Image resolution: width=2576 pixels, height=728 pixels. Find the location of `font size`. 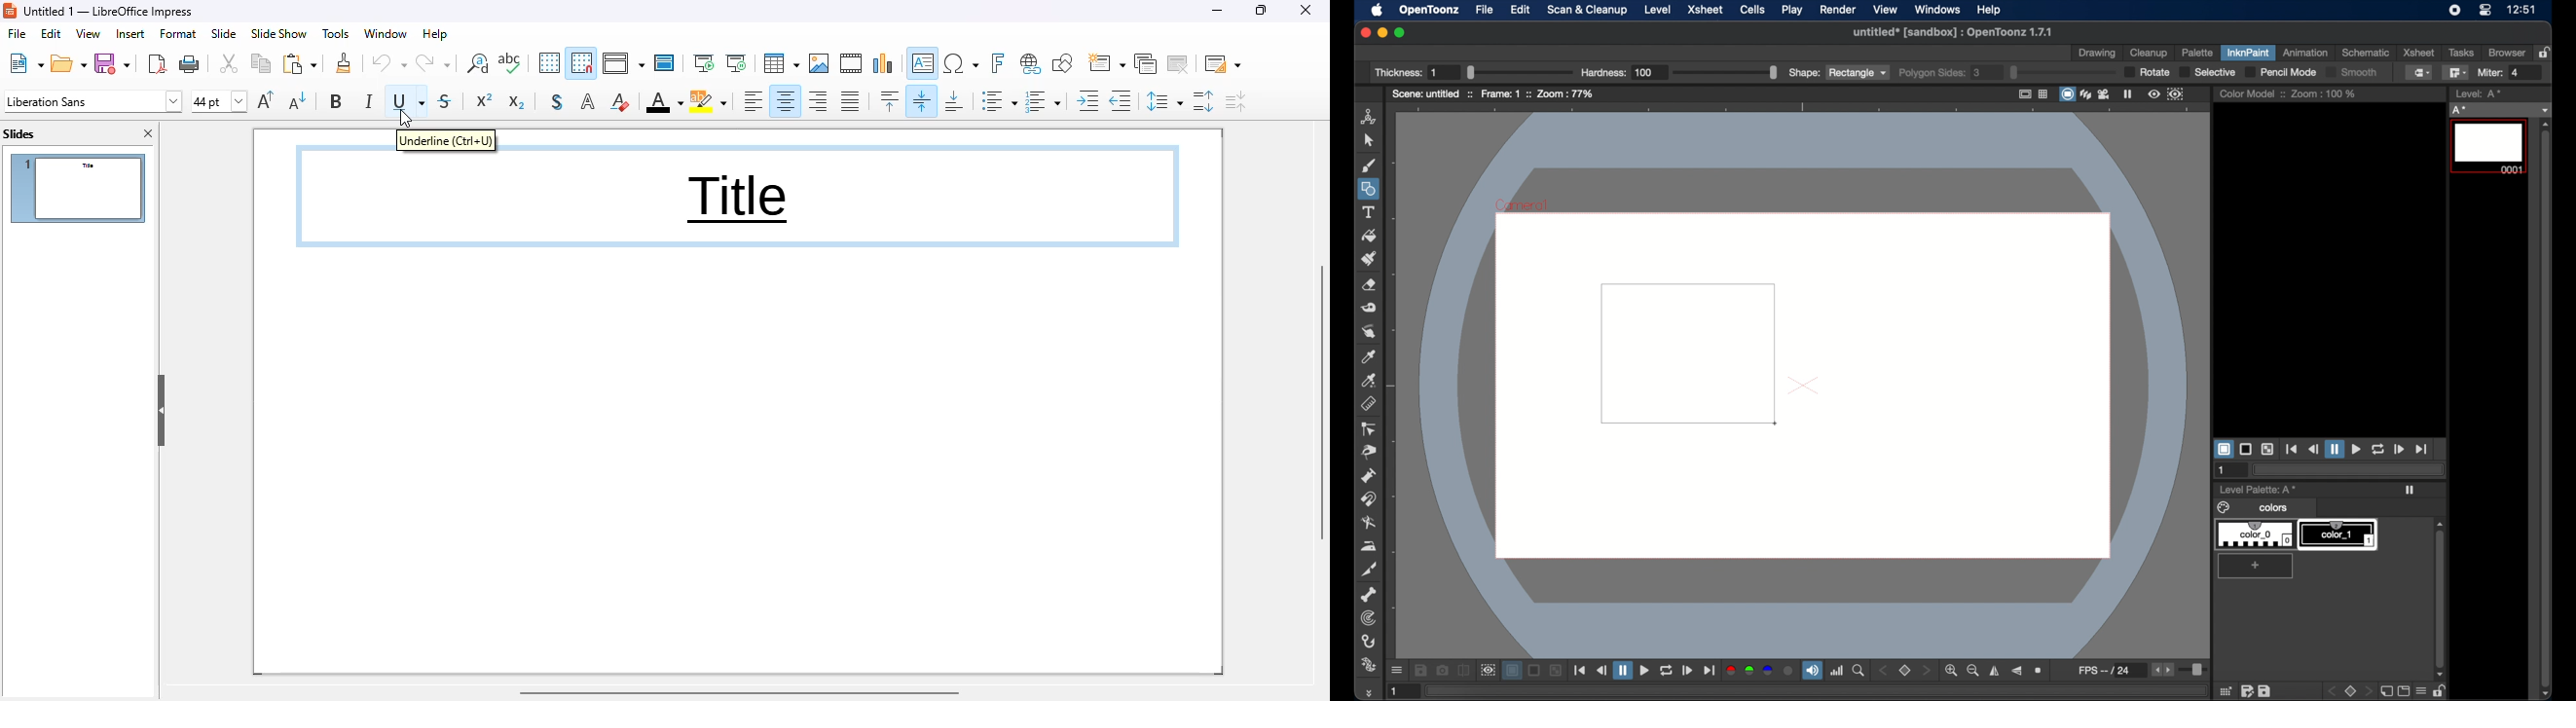

font size is located at coordinates (219, 101).